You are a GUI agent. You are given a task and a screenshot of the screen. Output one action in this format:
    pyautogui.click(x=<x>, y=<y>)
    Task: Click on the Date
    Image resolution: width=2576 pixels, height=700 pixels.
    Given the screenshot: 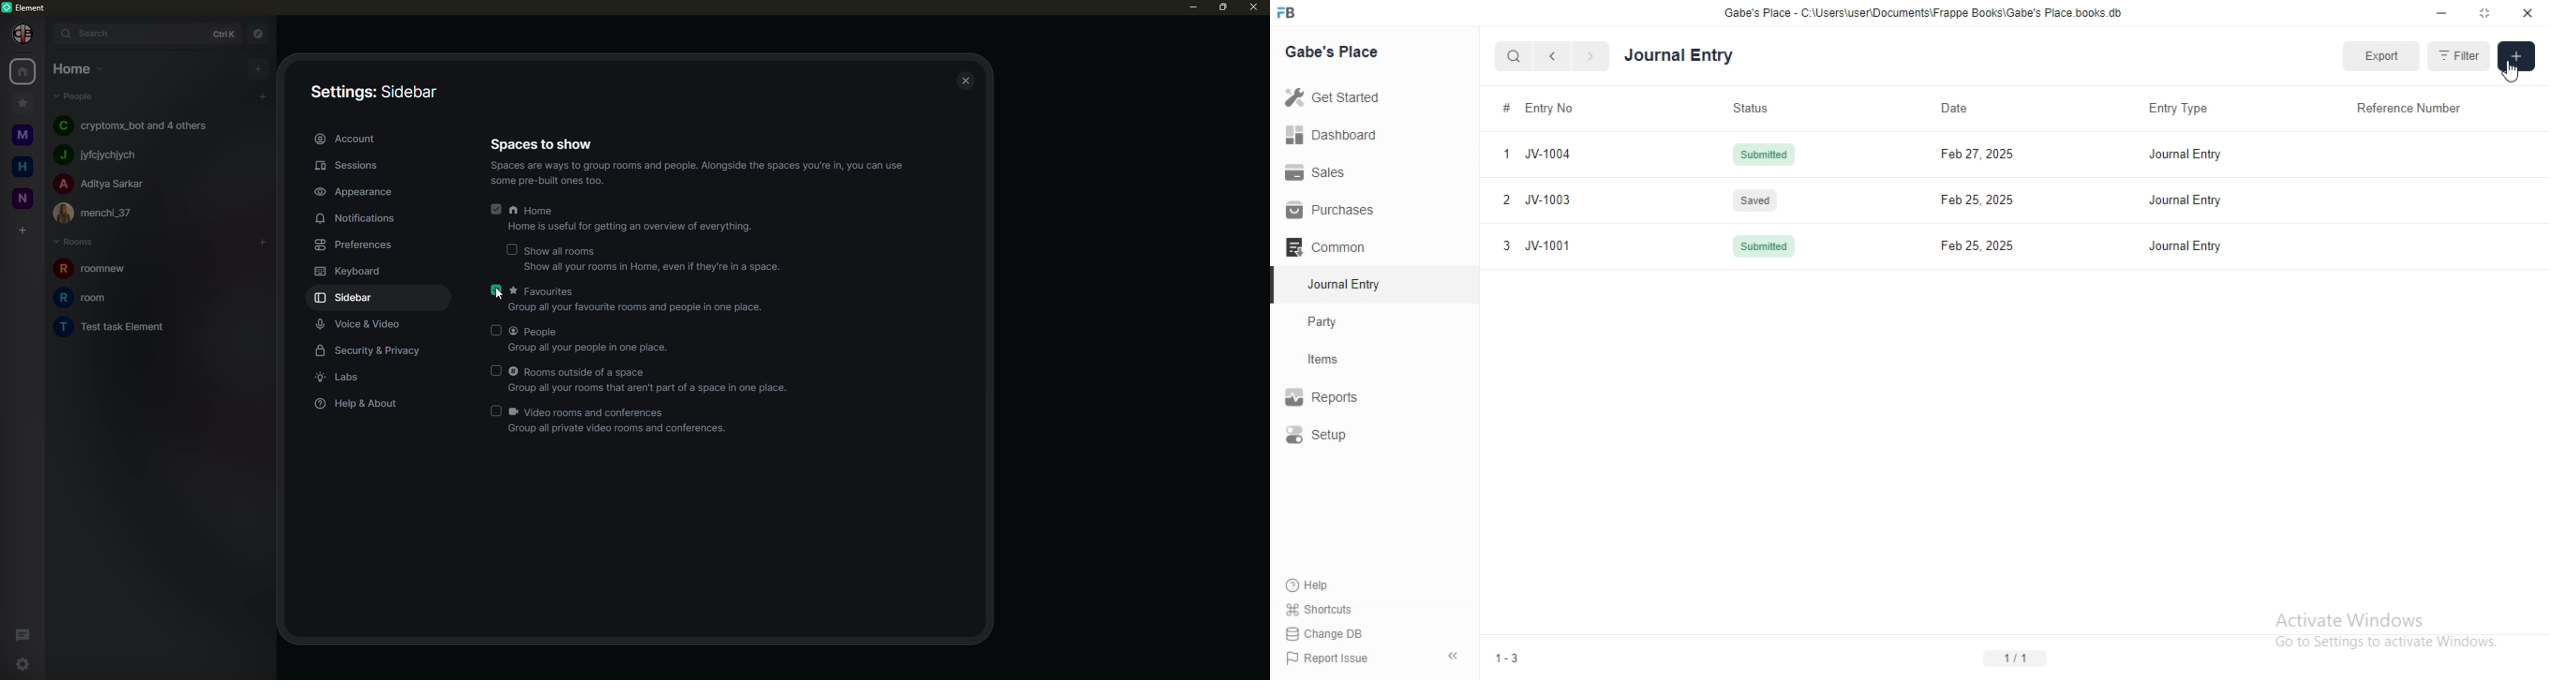 What is the action you would take?
    pyautogui.click(x=1948, y=108)
    